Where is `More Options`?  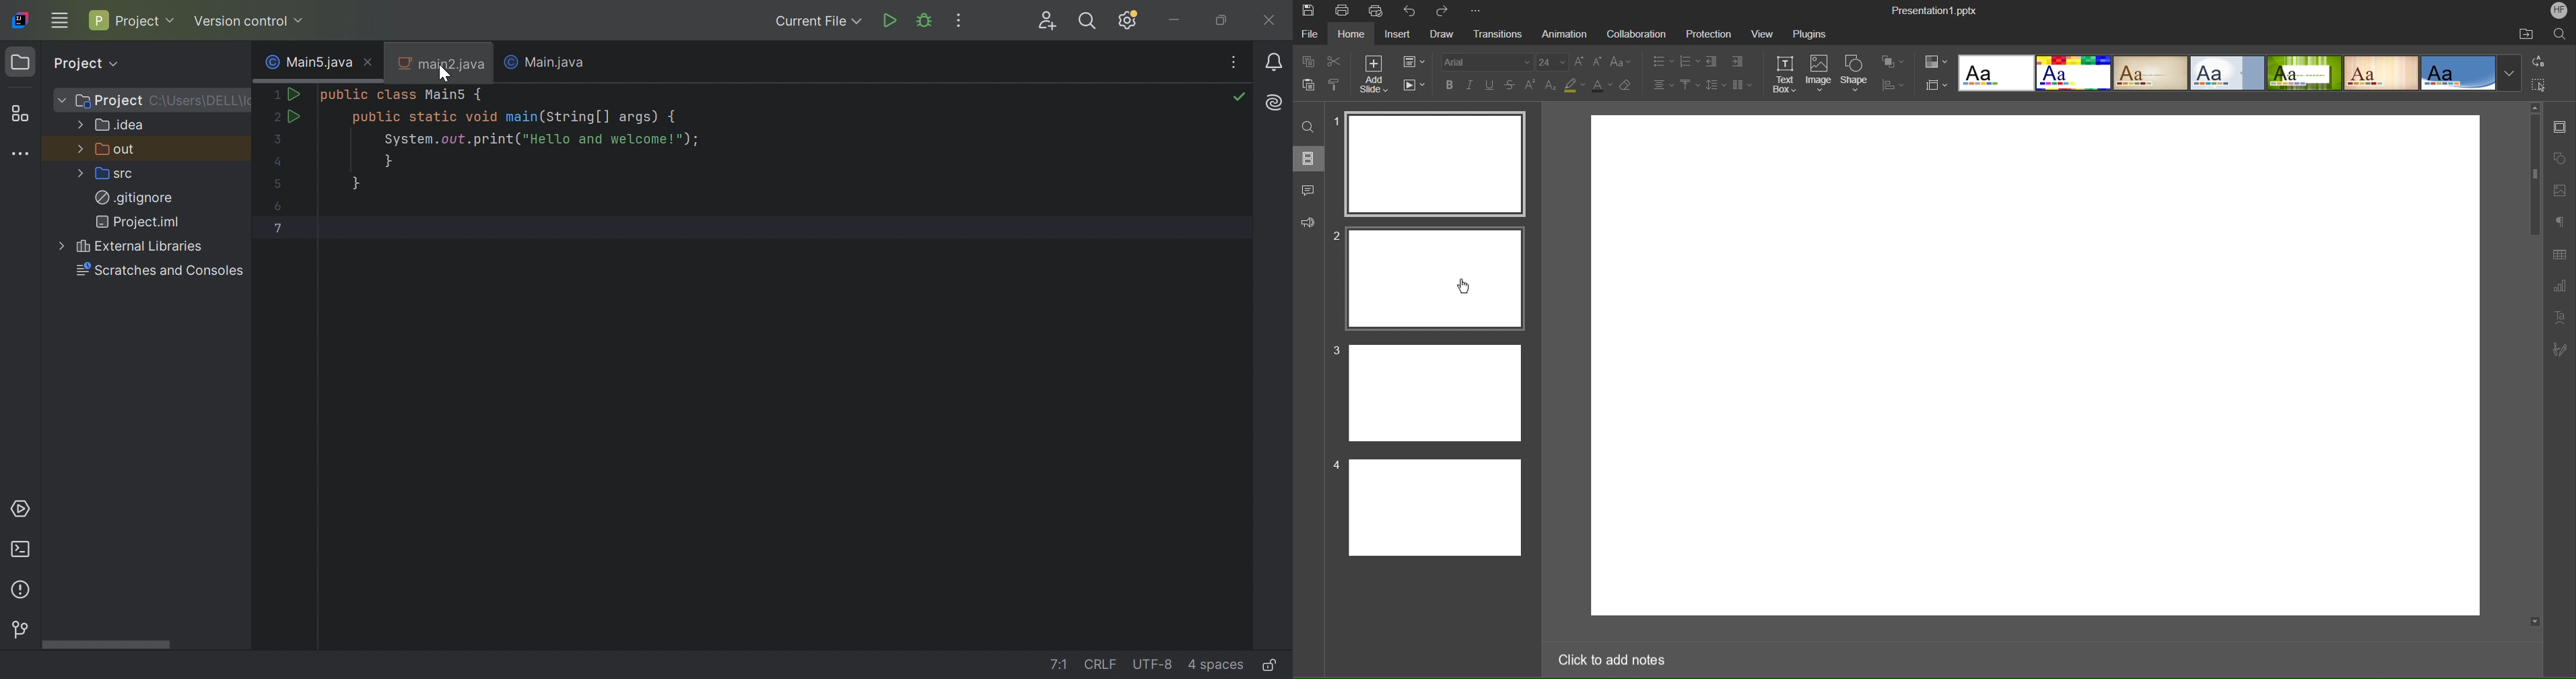
More Options is located at coordinates (1475, 11).